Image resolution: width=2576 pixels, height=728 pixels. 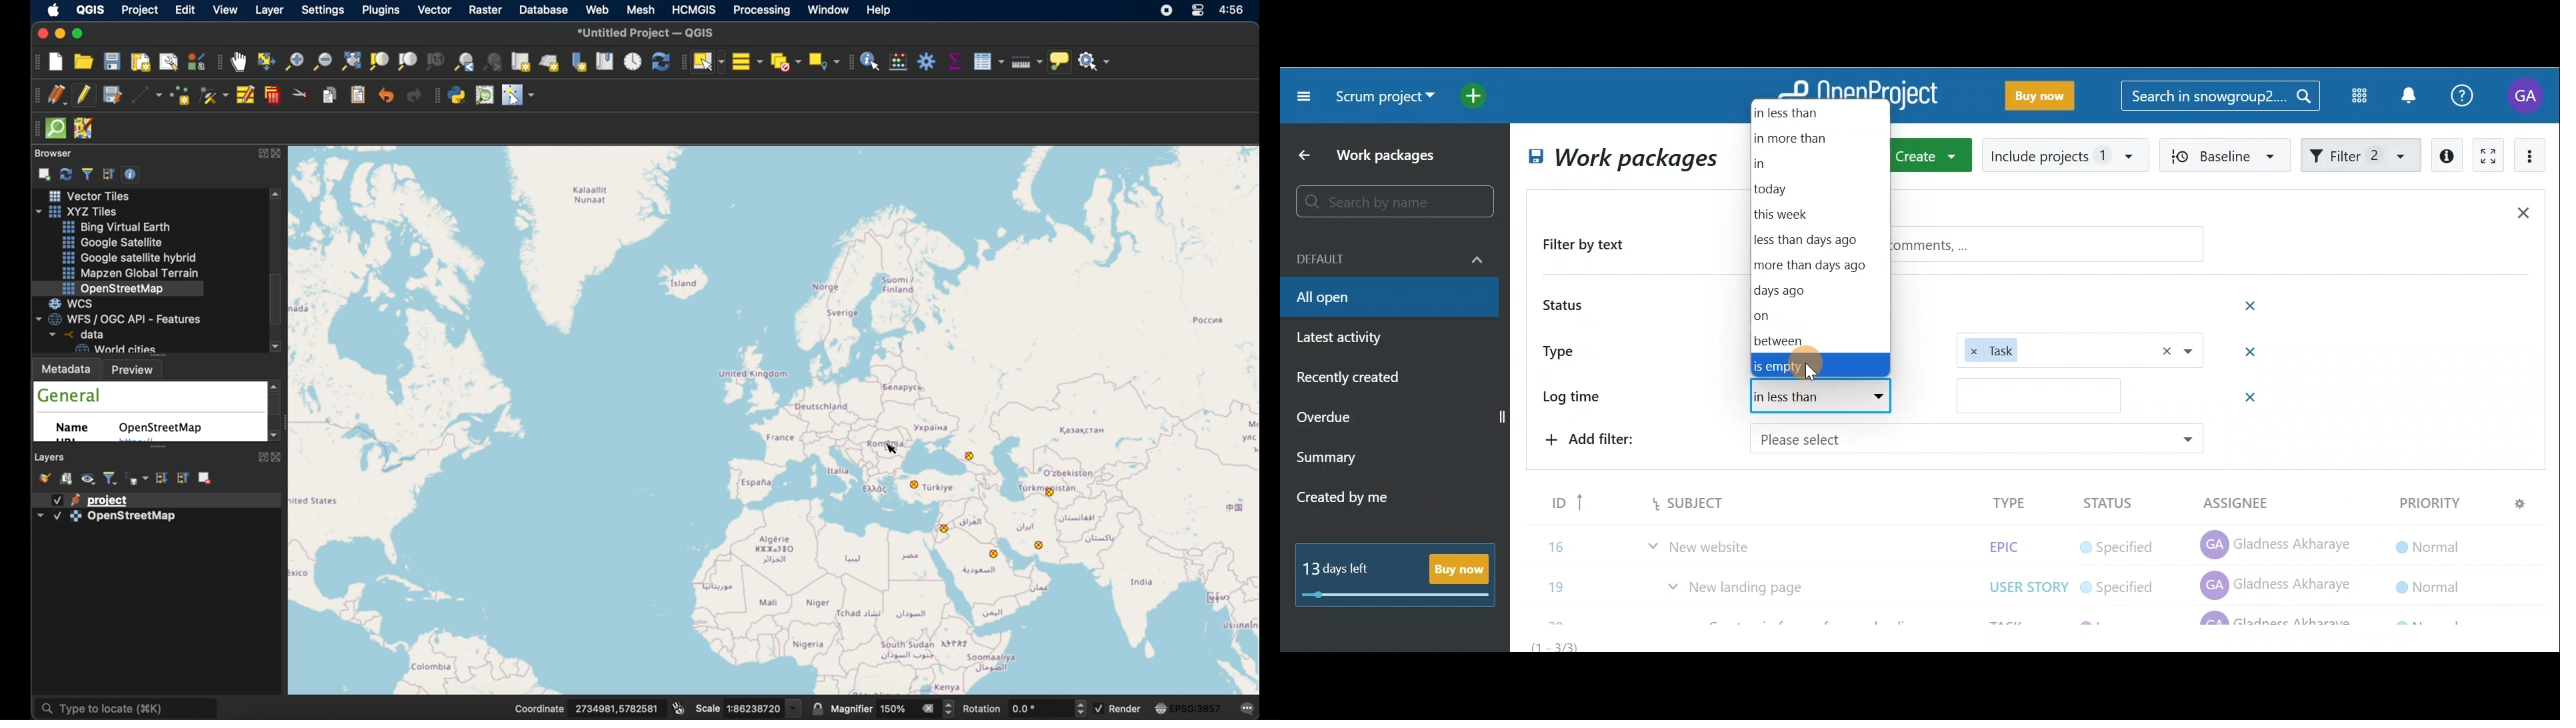 What do you see at coordinates (51, 457) in the screenshot?
I see `layers` at bounding box center [51, 457].